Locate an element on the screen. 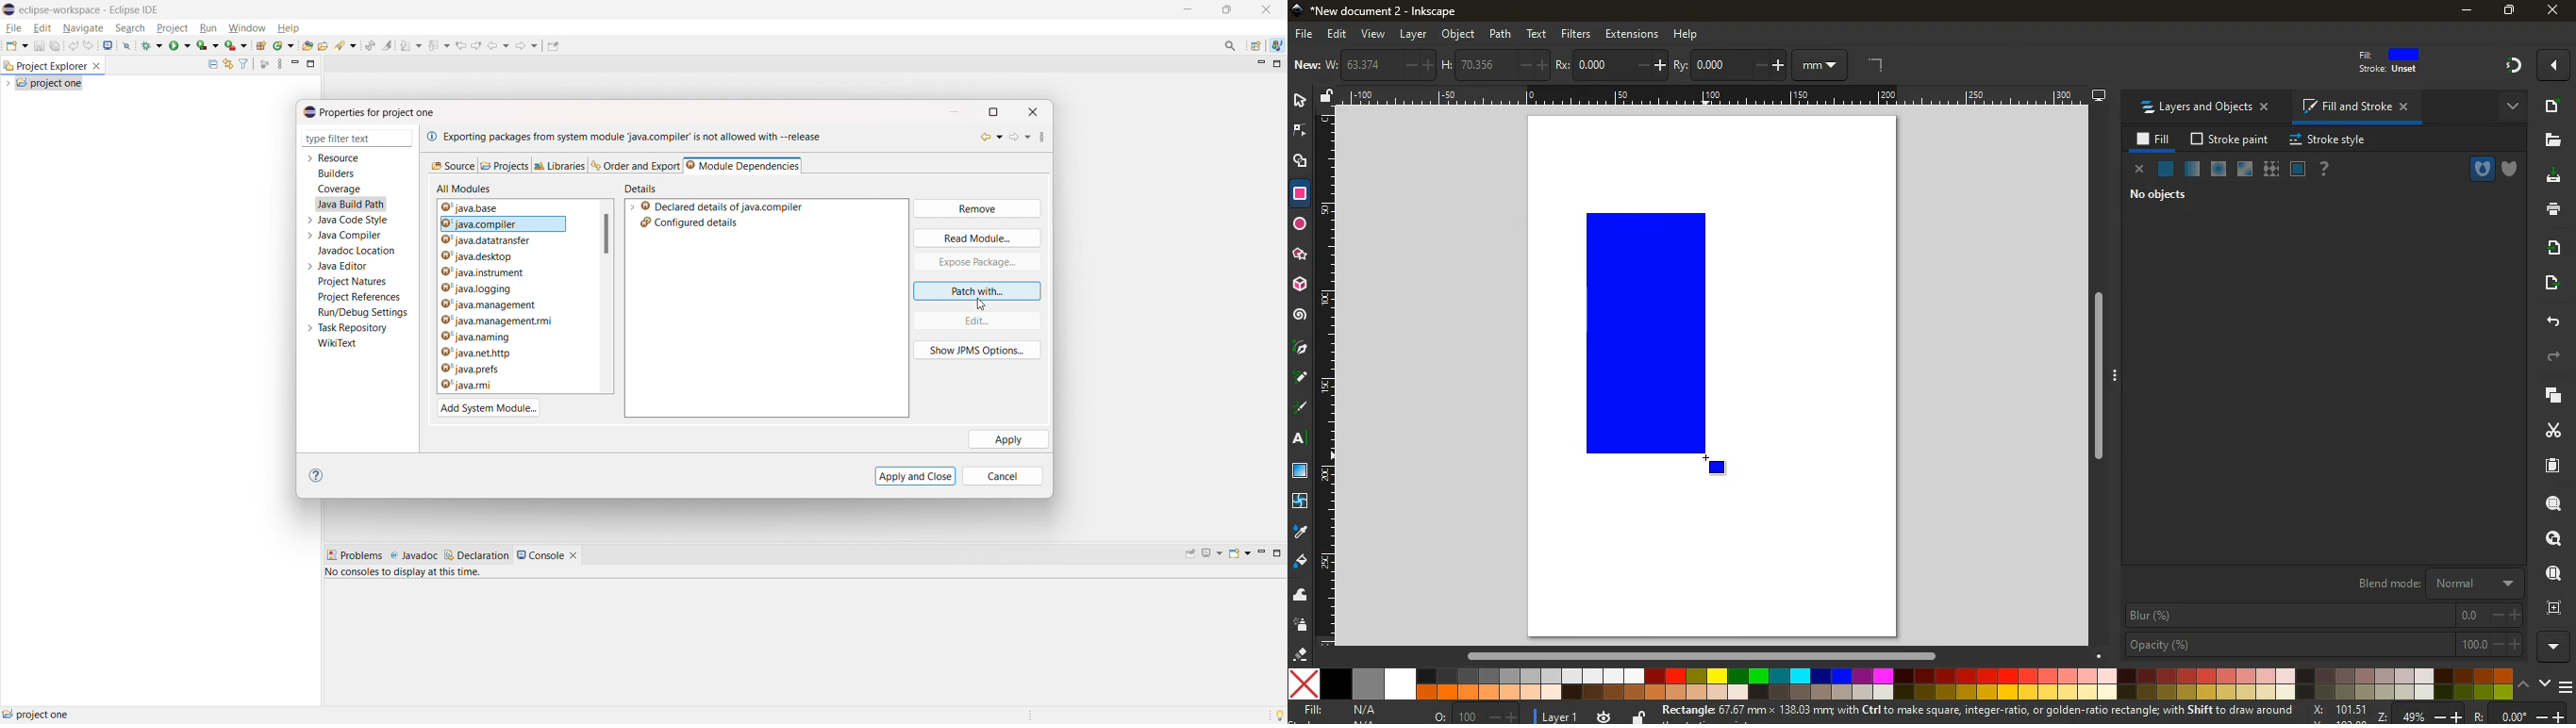 The width and height of the screenshot is (2576, 728). no objects is located at coordinates (2166, 196).